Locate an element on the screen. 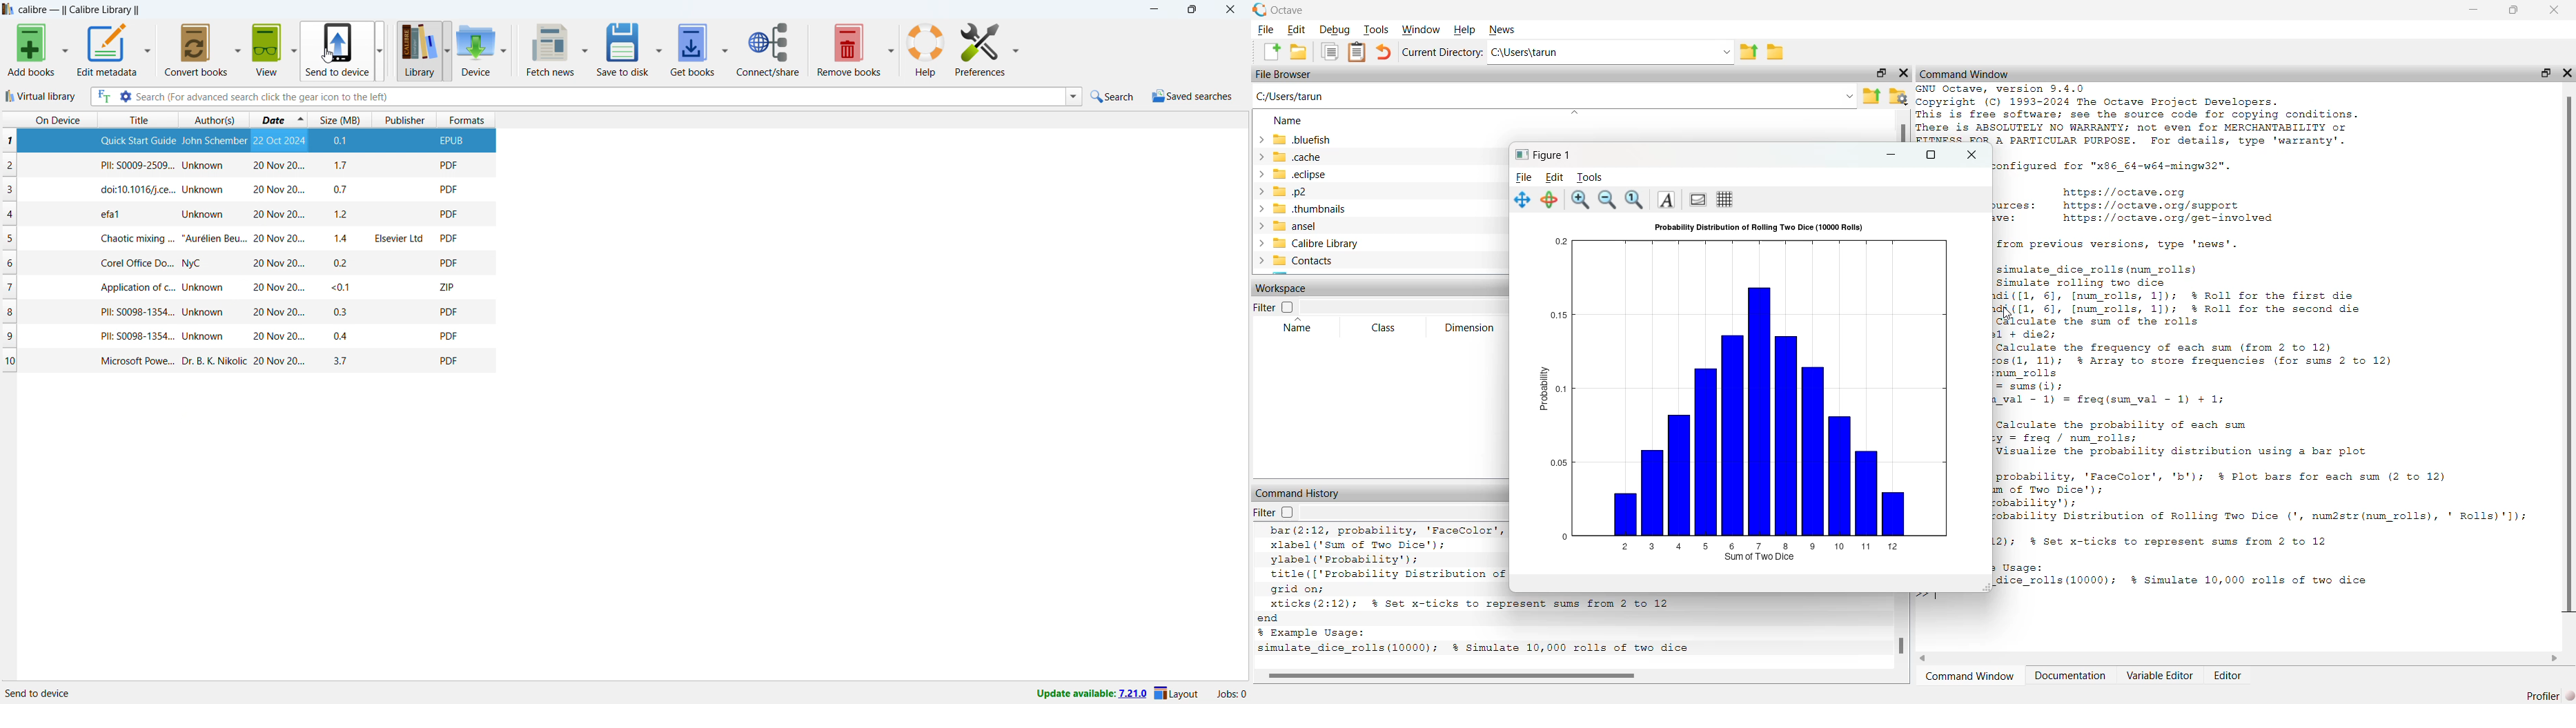 The height and width of the screenshot is (728, 2576). one book entry is located at coordinates (248, 312).